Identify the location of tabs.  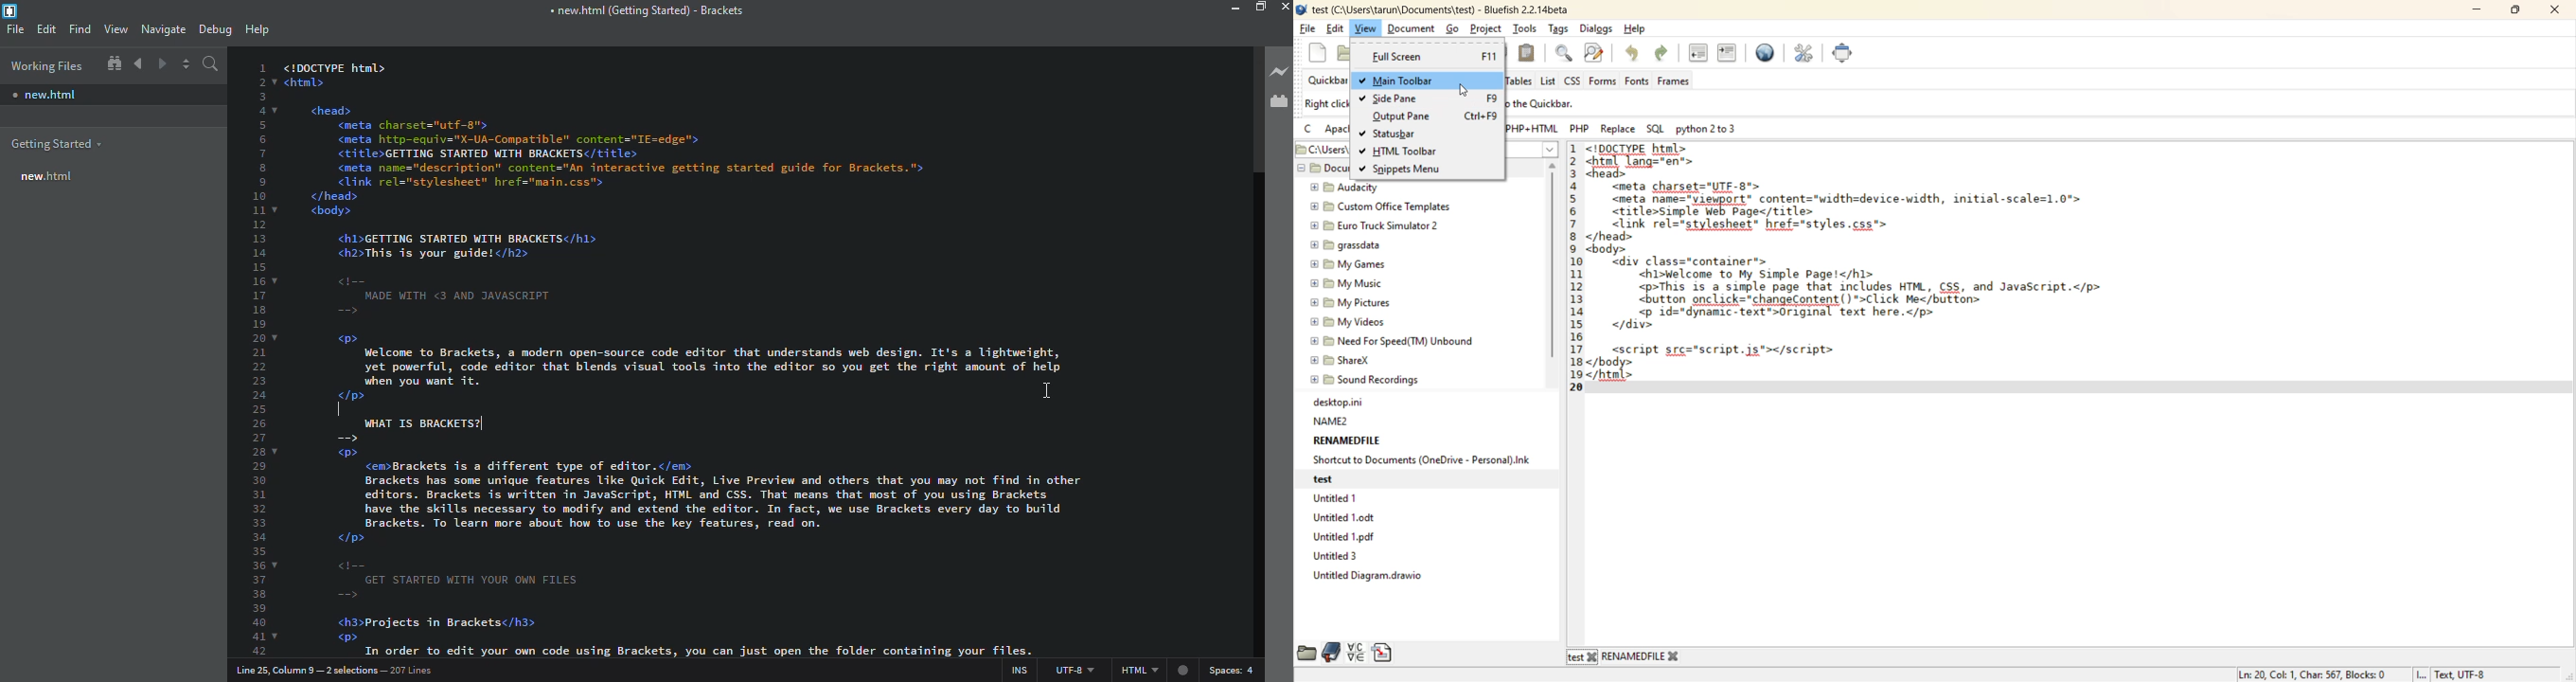
(1625, 658).